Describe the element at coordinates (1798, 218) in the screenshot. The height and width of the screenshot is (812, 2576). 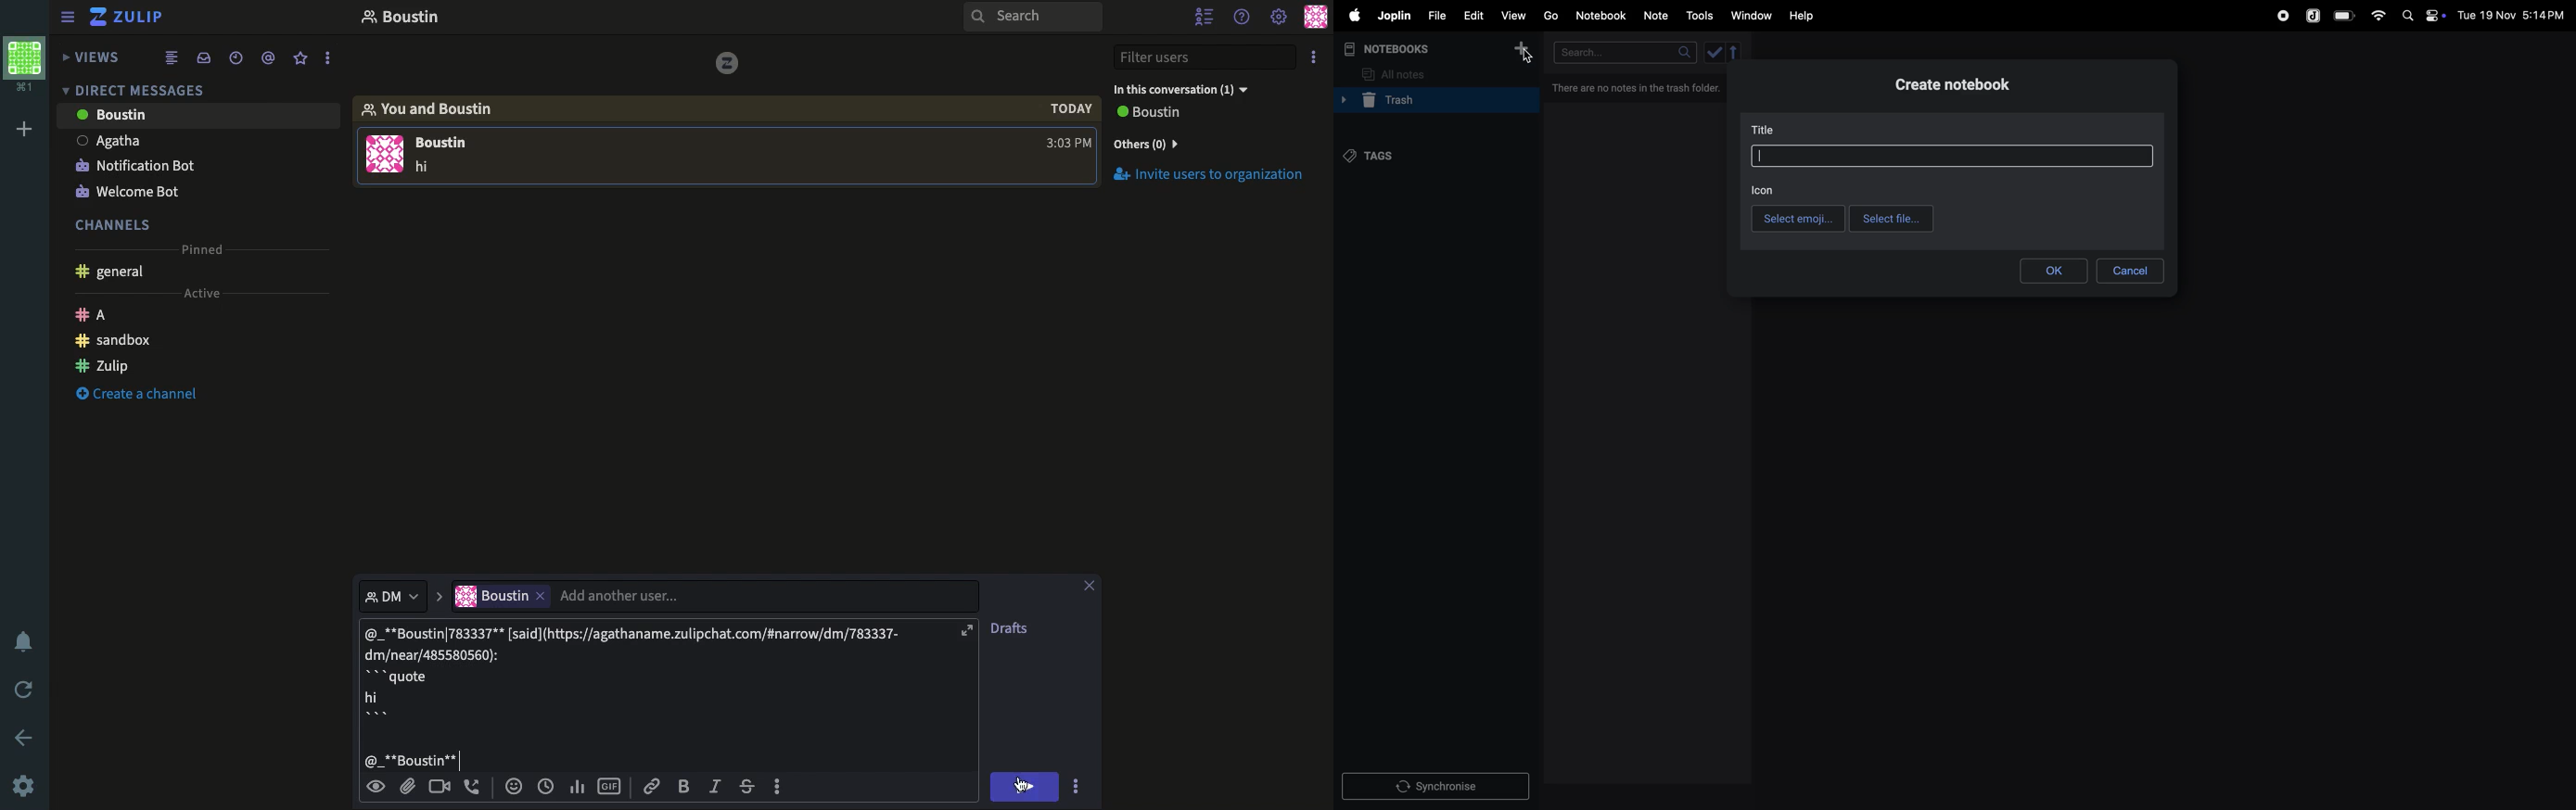
I see `select emoji` at that location.